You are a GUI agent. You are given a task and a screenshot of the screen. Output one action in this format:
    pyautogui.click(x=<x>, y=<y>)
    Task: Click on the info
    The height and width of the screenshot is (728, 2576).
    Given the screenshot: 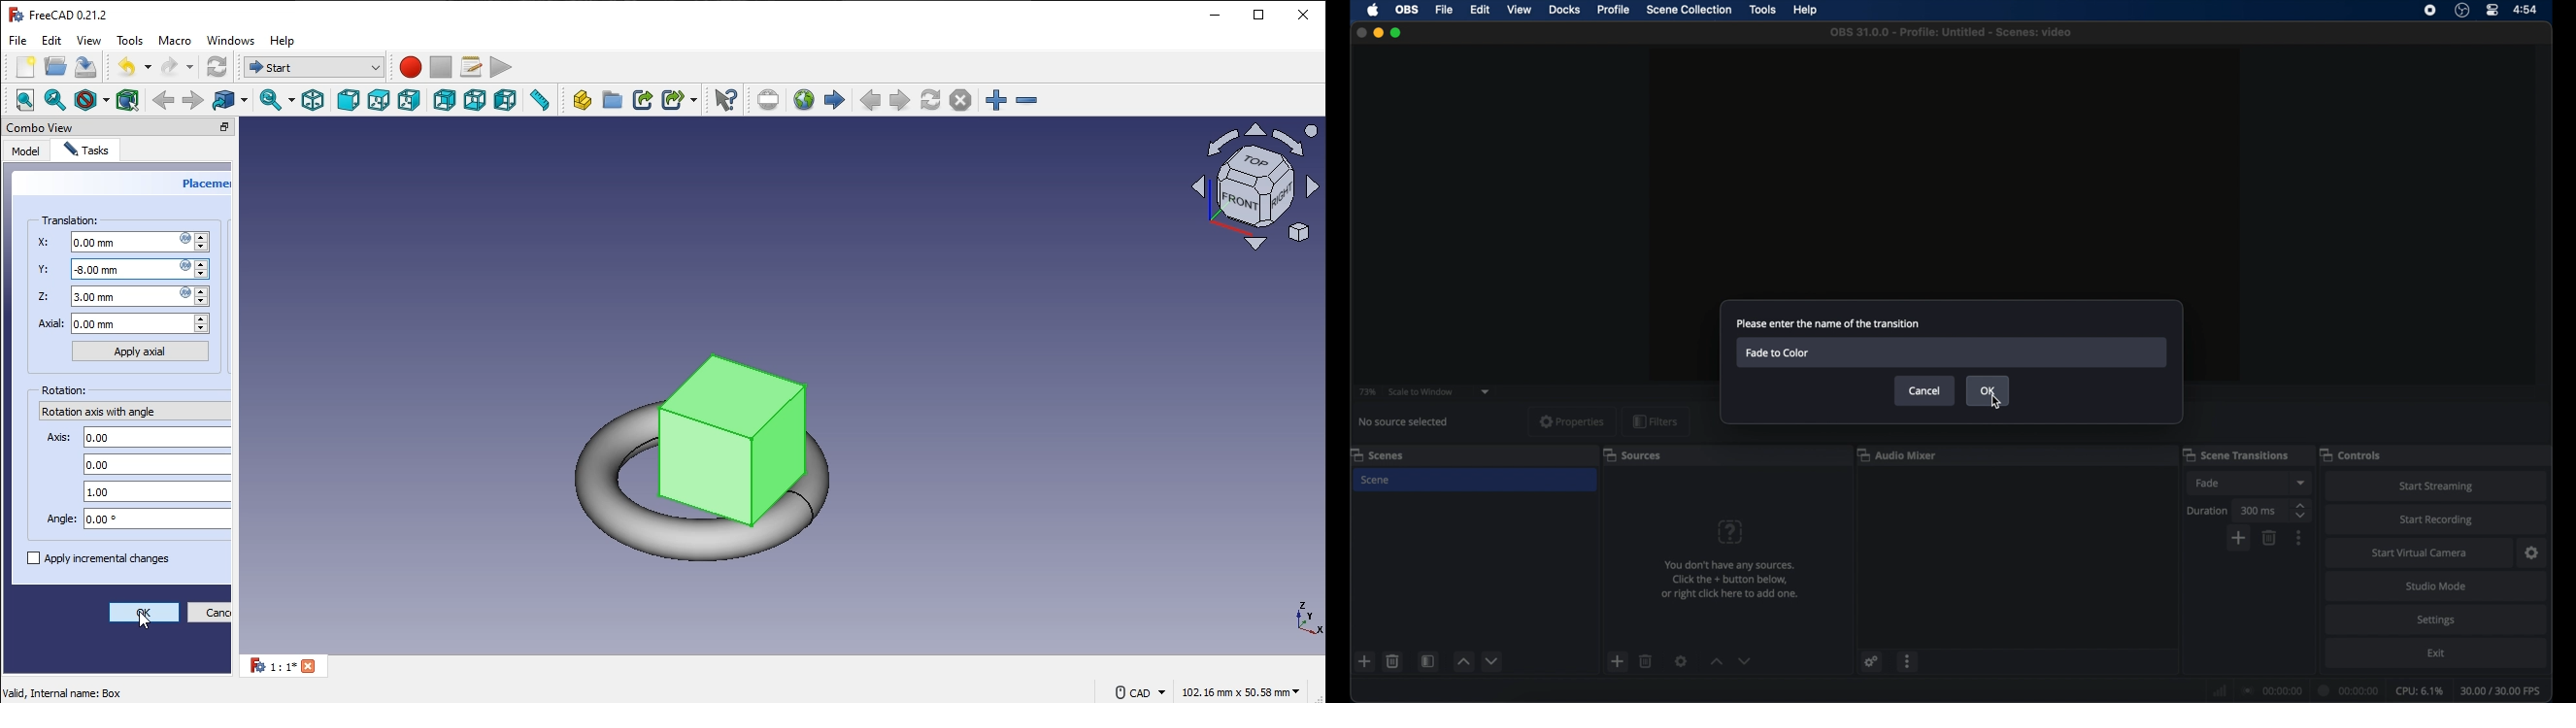 What is the action you would take?
    pyautogui.click(x=1730, y=579)
    